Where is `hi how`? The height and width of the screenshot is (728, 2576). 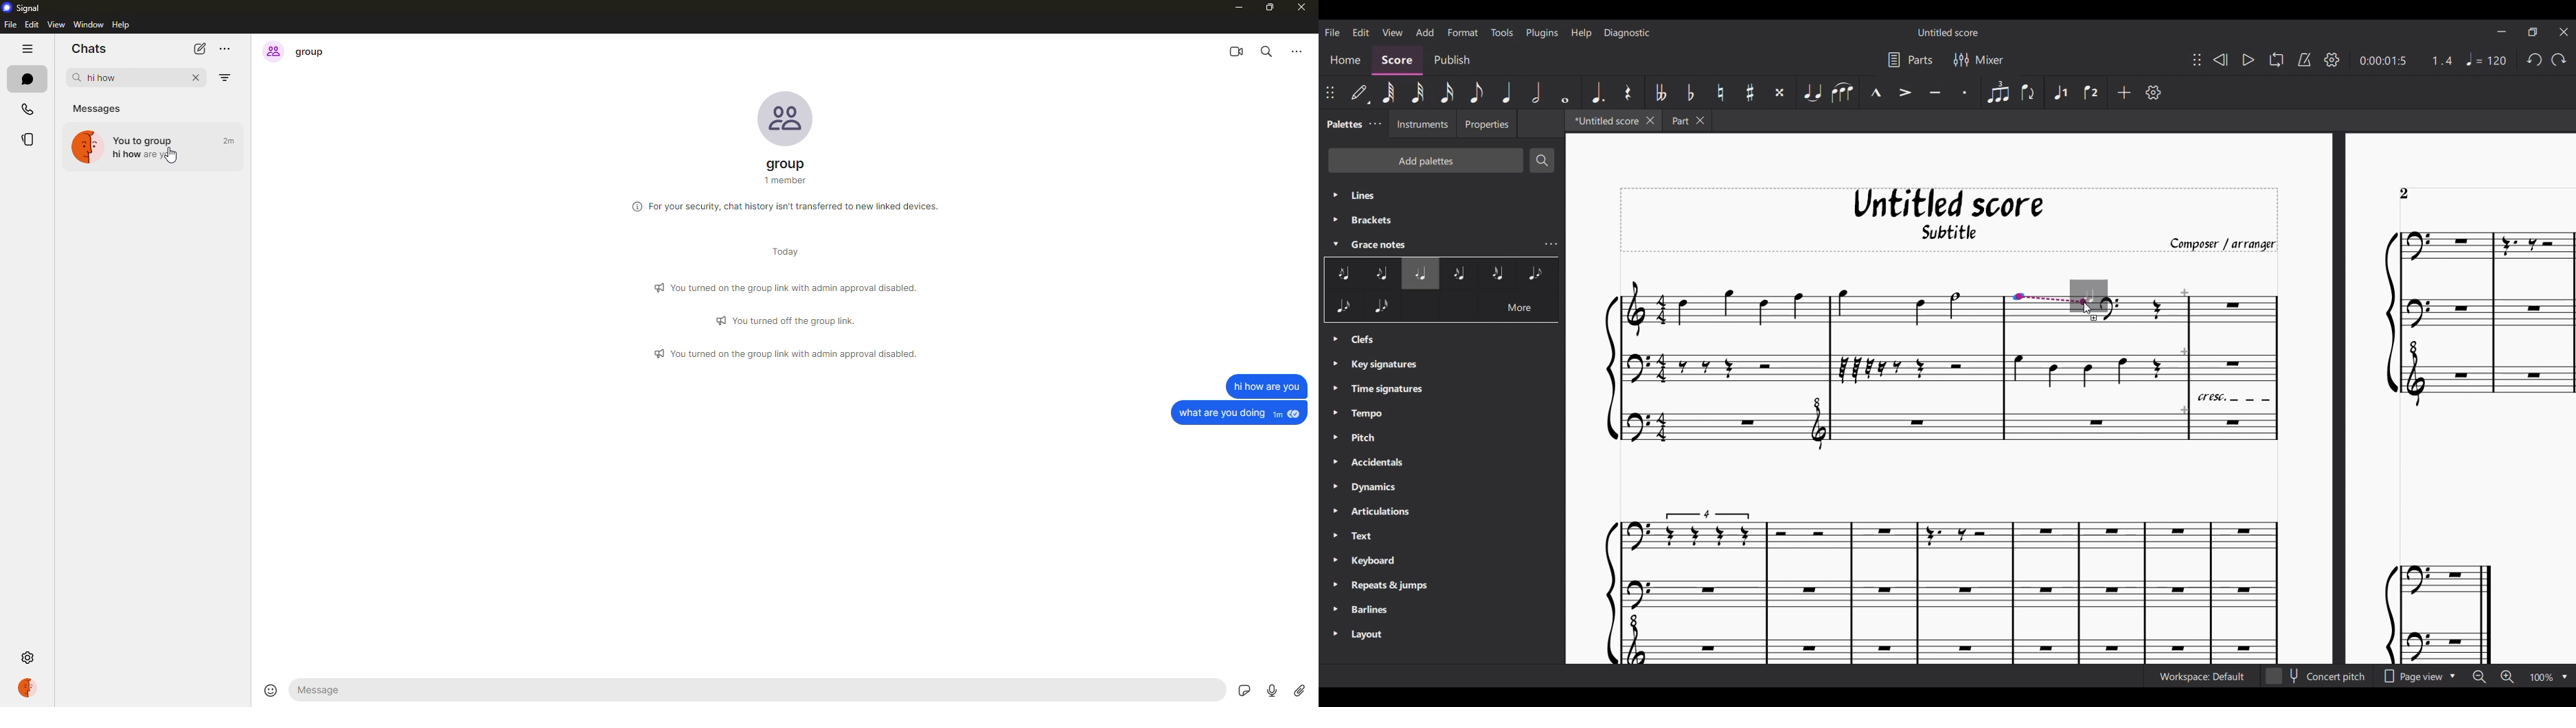
hi how is located at coordinates (99, 76).